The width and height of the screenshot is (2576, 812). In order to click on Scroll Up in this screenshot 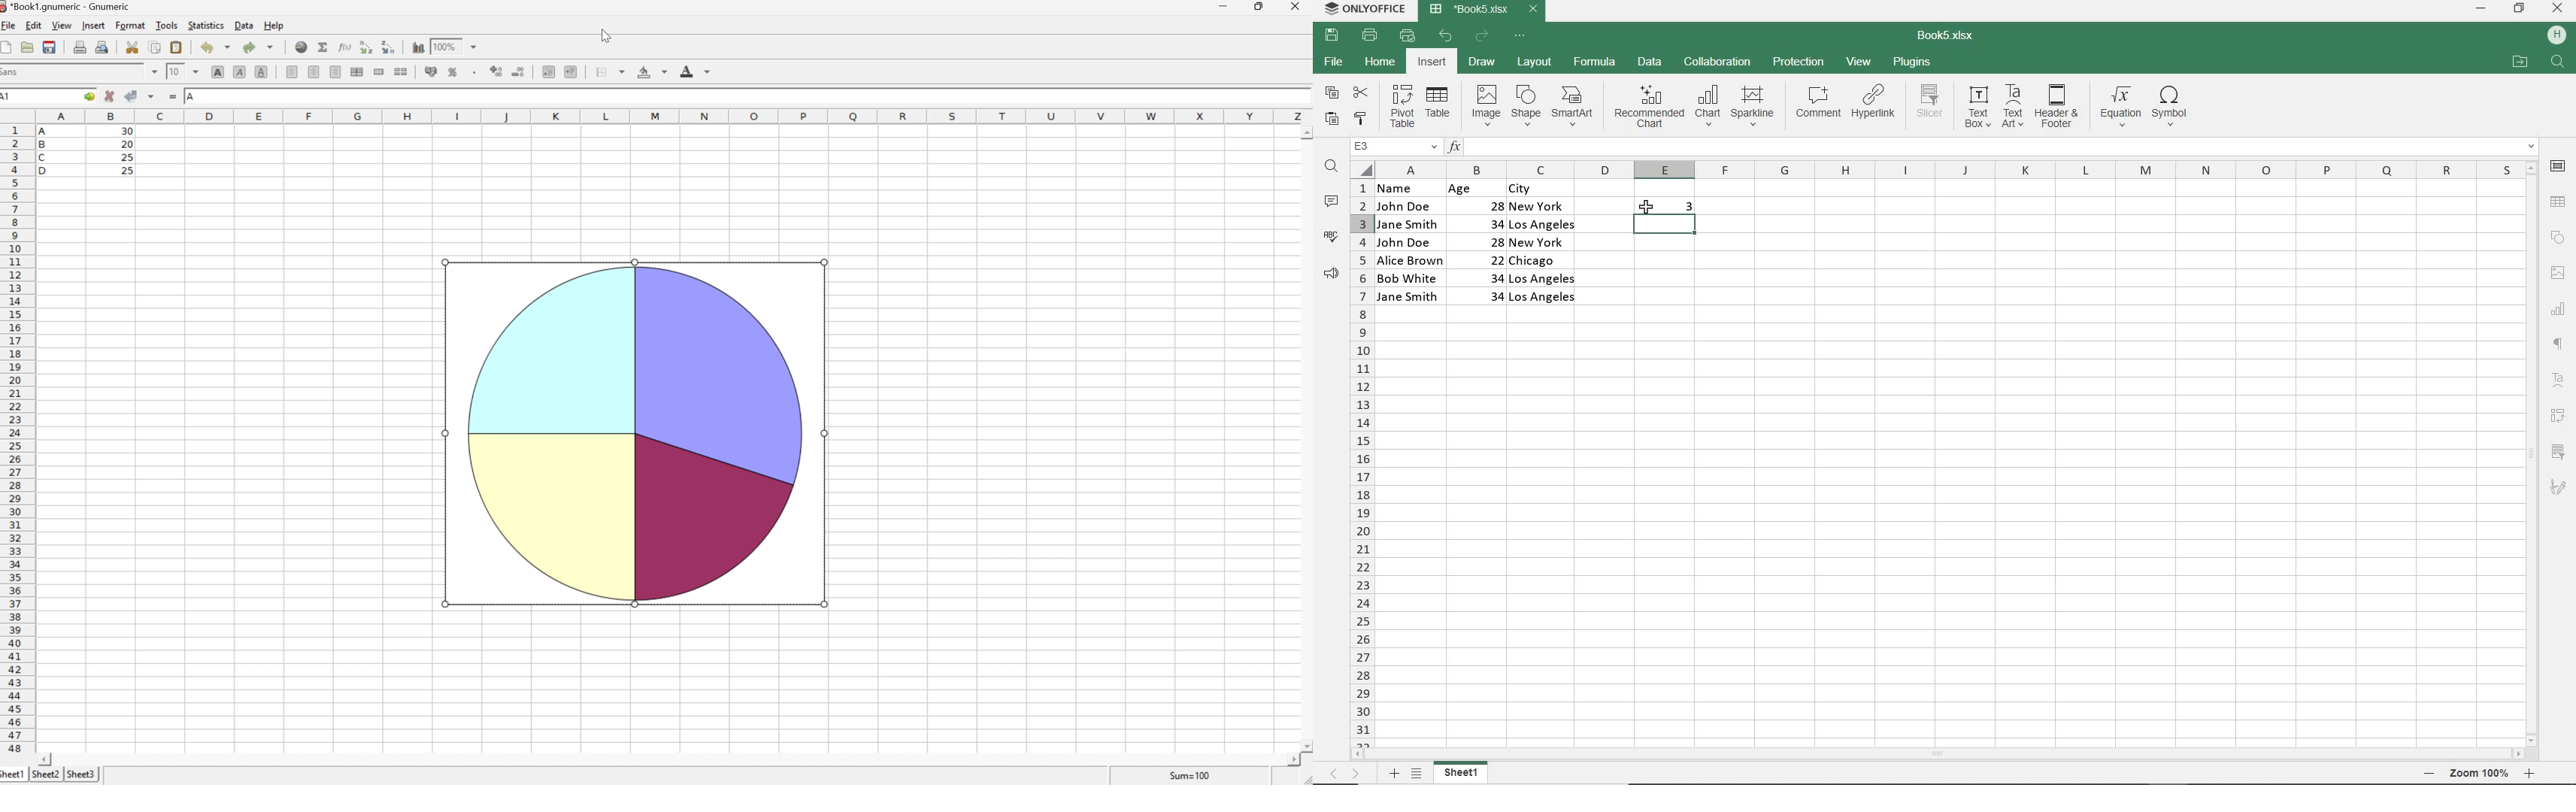, I will do `click(1305, 130)`.